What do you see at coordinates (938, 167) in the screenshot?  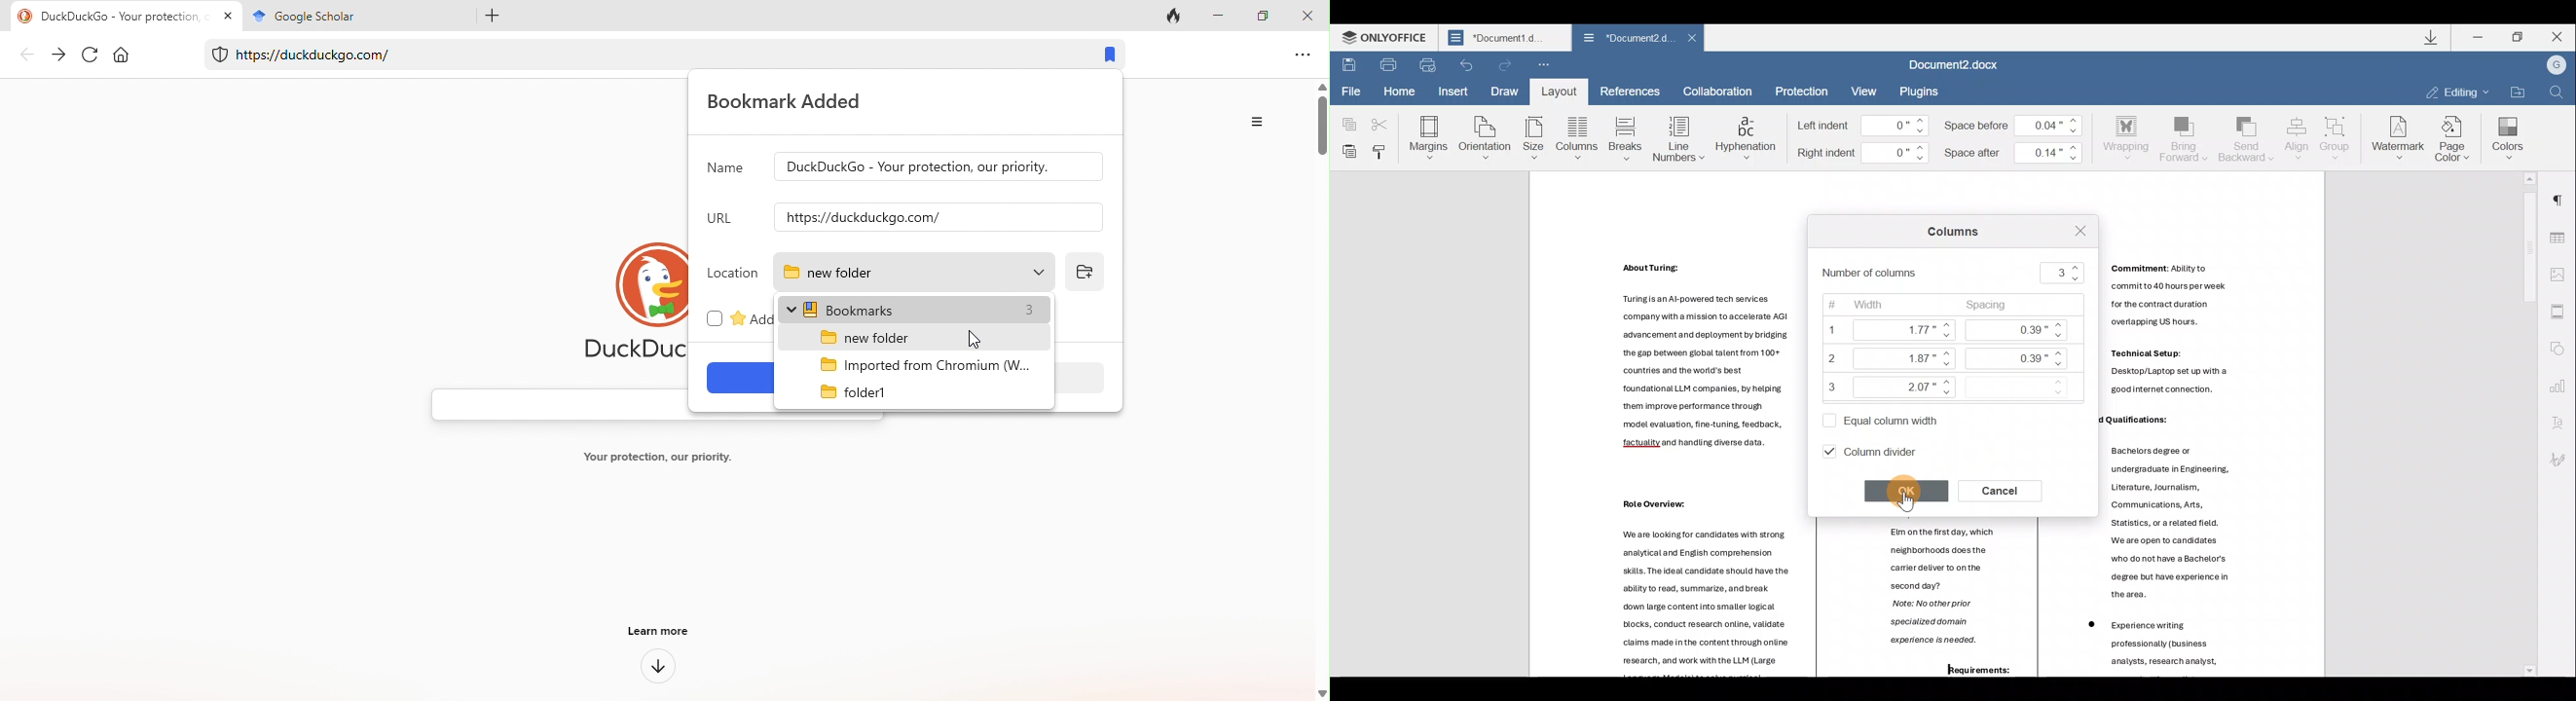 I see `` at bounding box center [938, 167].